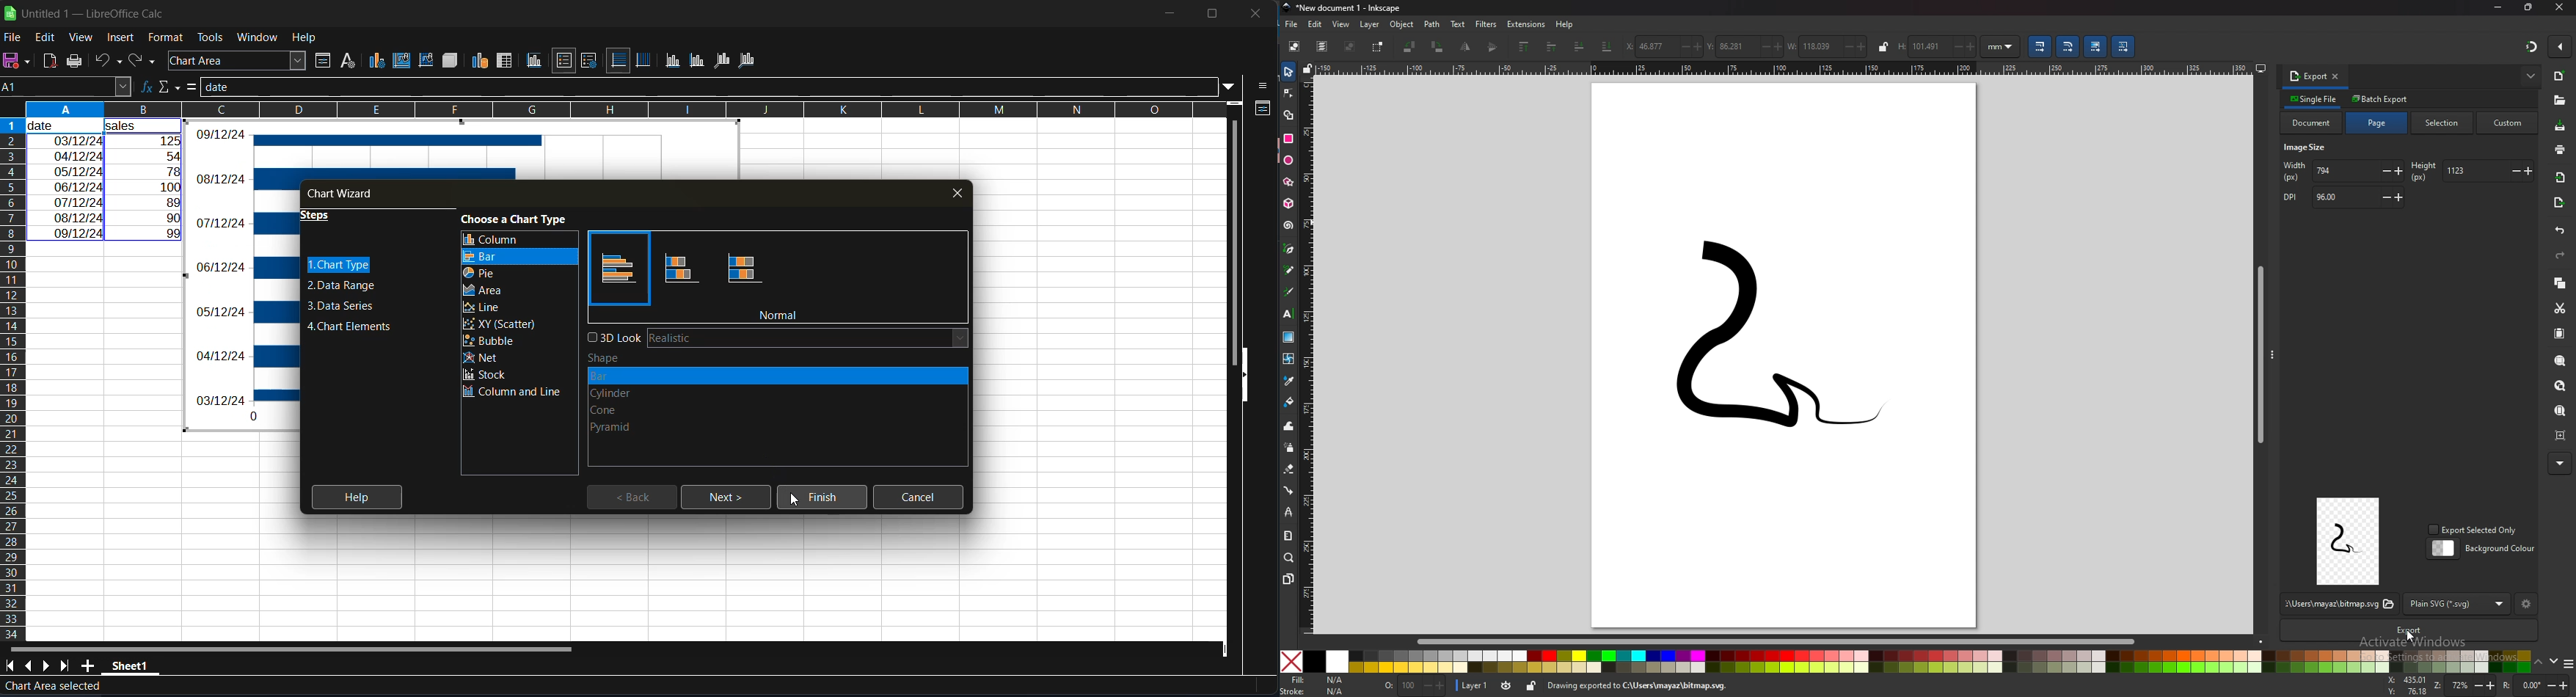 The image size is (2576, 700). I want to click on x axis, so click(675, 60).